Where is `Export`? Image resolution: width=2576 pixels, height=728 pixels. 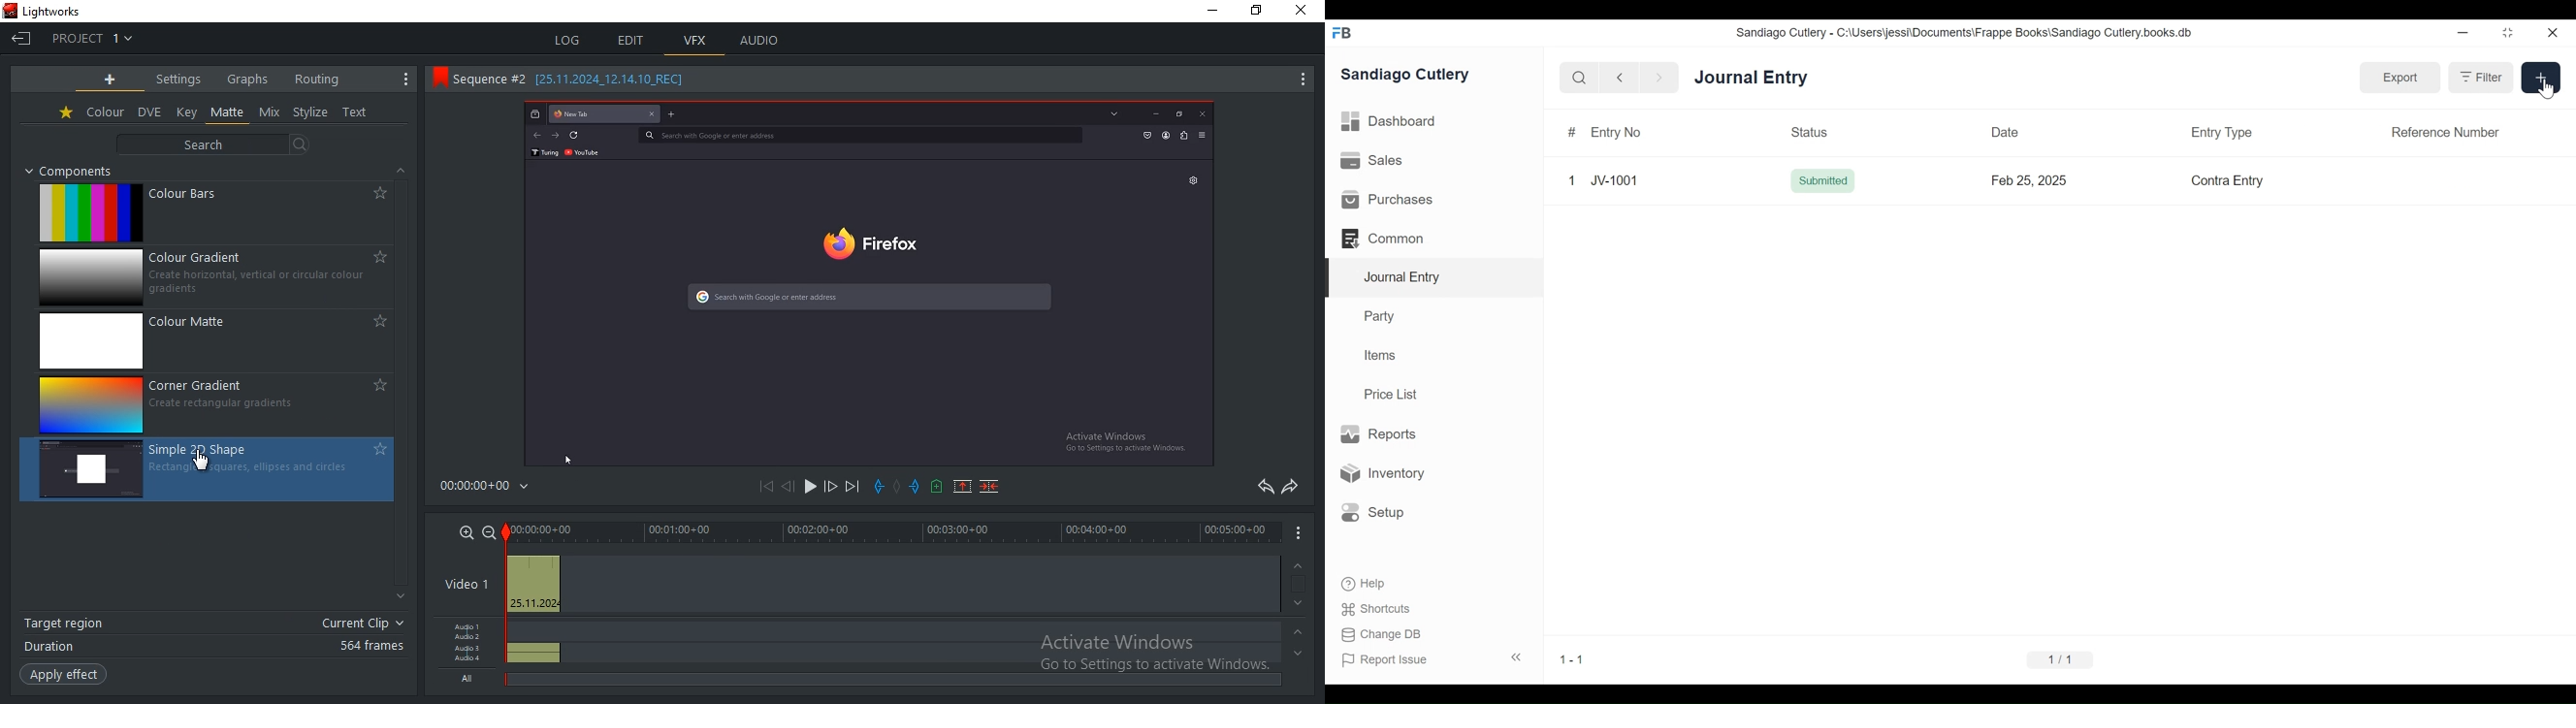 Export is located at coordinates (2401, 77).